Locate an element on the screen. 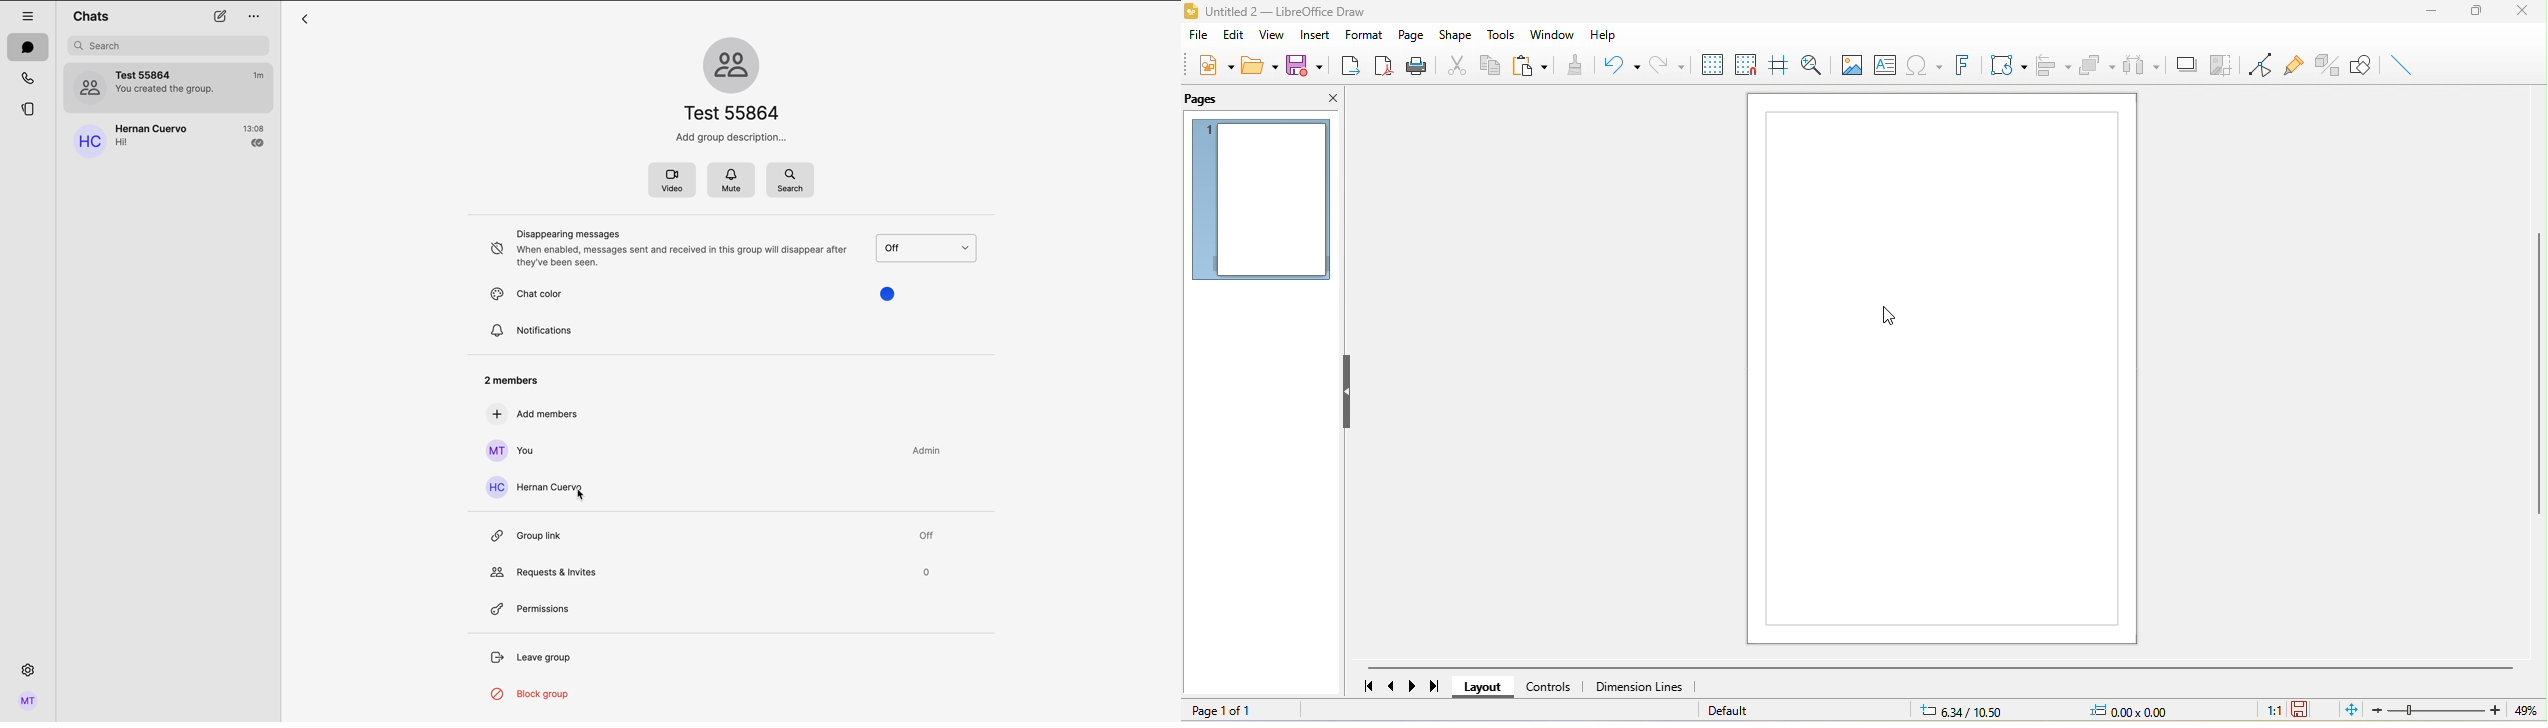  video is located at coordinates (672, 179).